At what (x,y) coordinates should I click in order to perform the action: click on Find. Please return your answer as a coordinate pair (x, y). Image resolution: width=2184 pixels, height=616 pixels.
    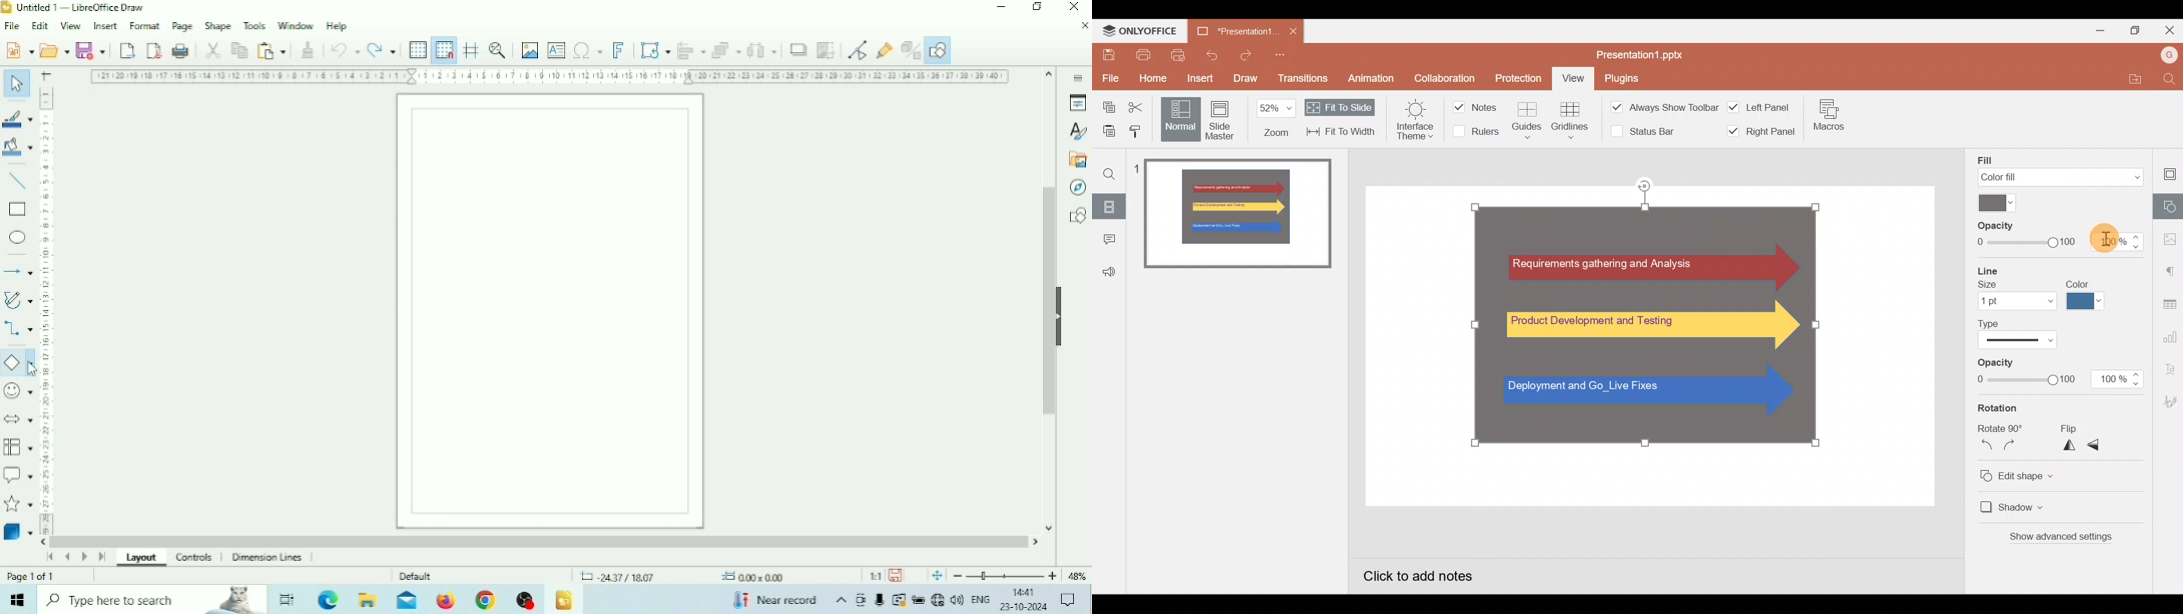
    Looking at the image, I should click on (2169, 79).